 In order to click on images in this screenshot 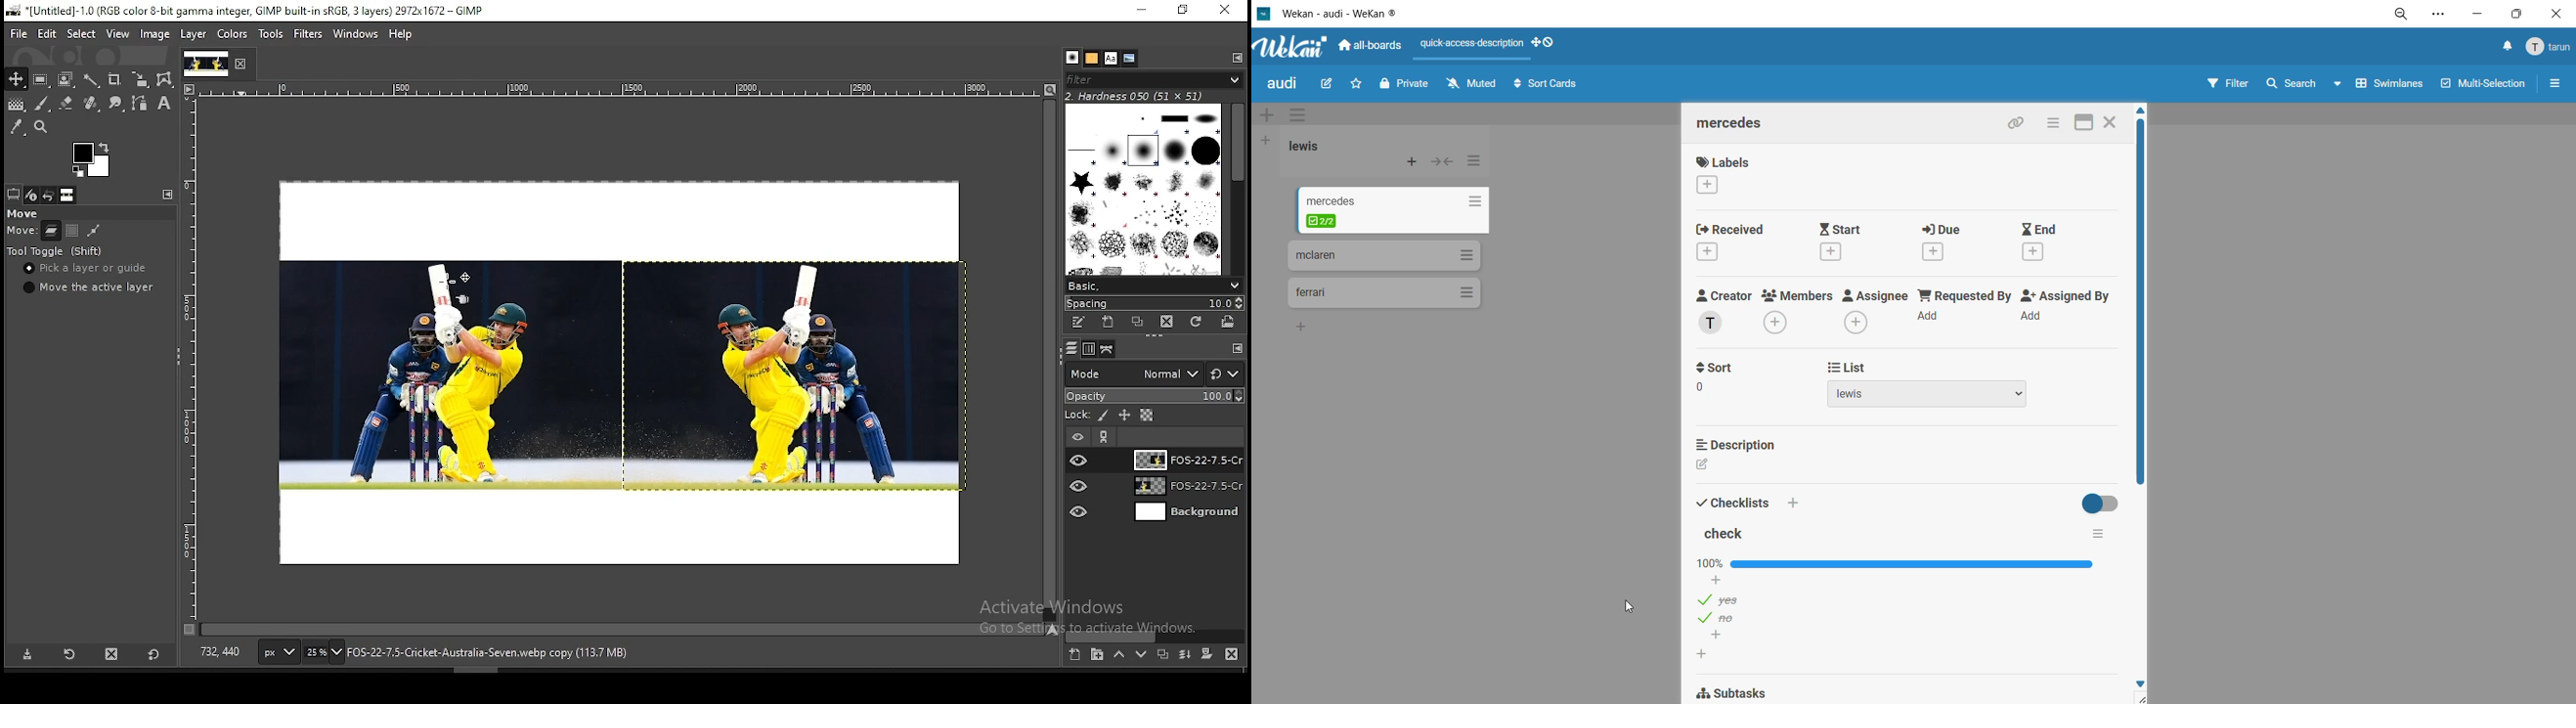, I will do `click(67, 196)`.